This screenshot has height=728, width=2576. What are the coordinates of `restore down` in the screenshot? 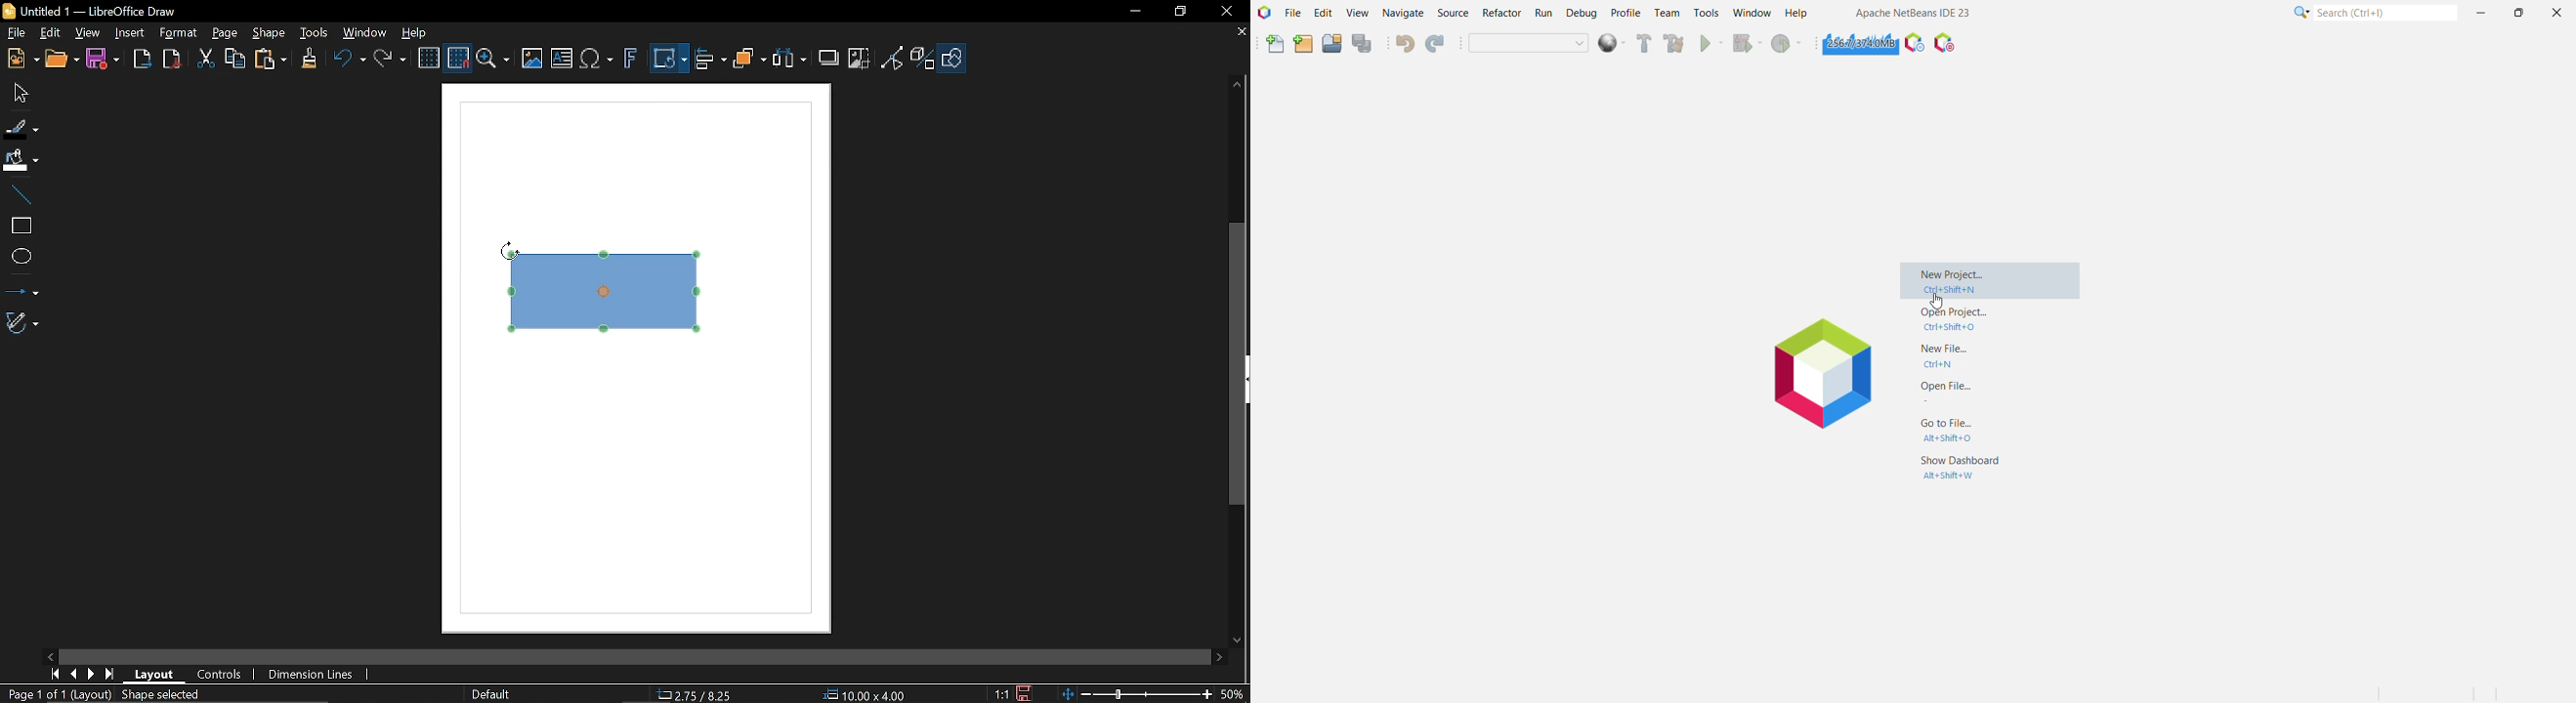 It's located at (1178, 13).